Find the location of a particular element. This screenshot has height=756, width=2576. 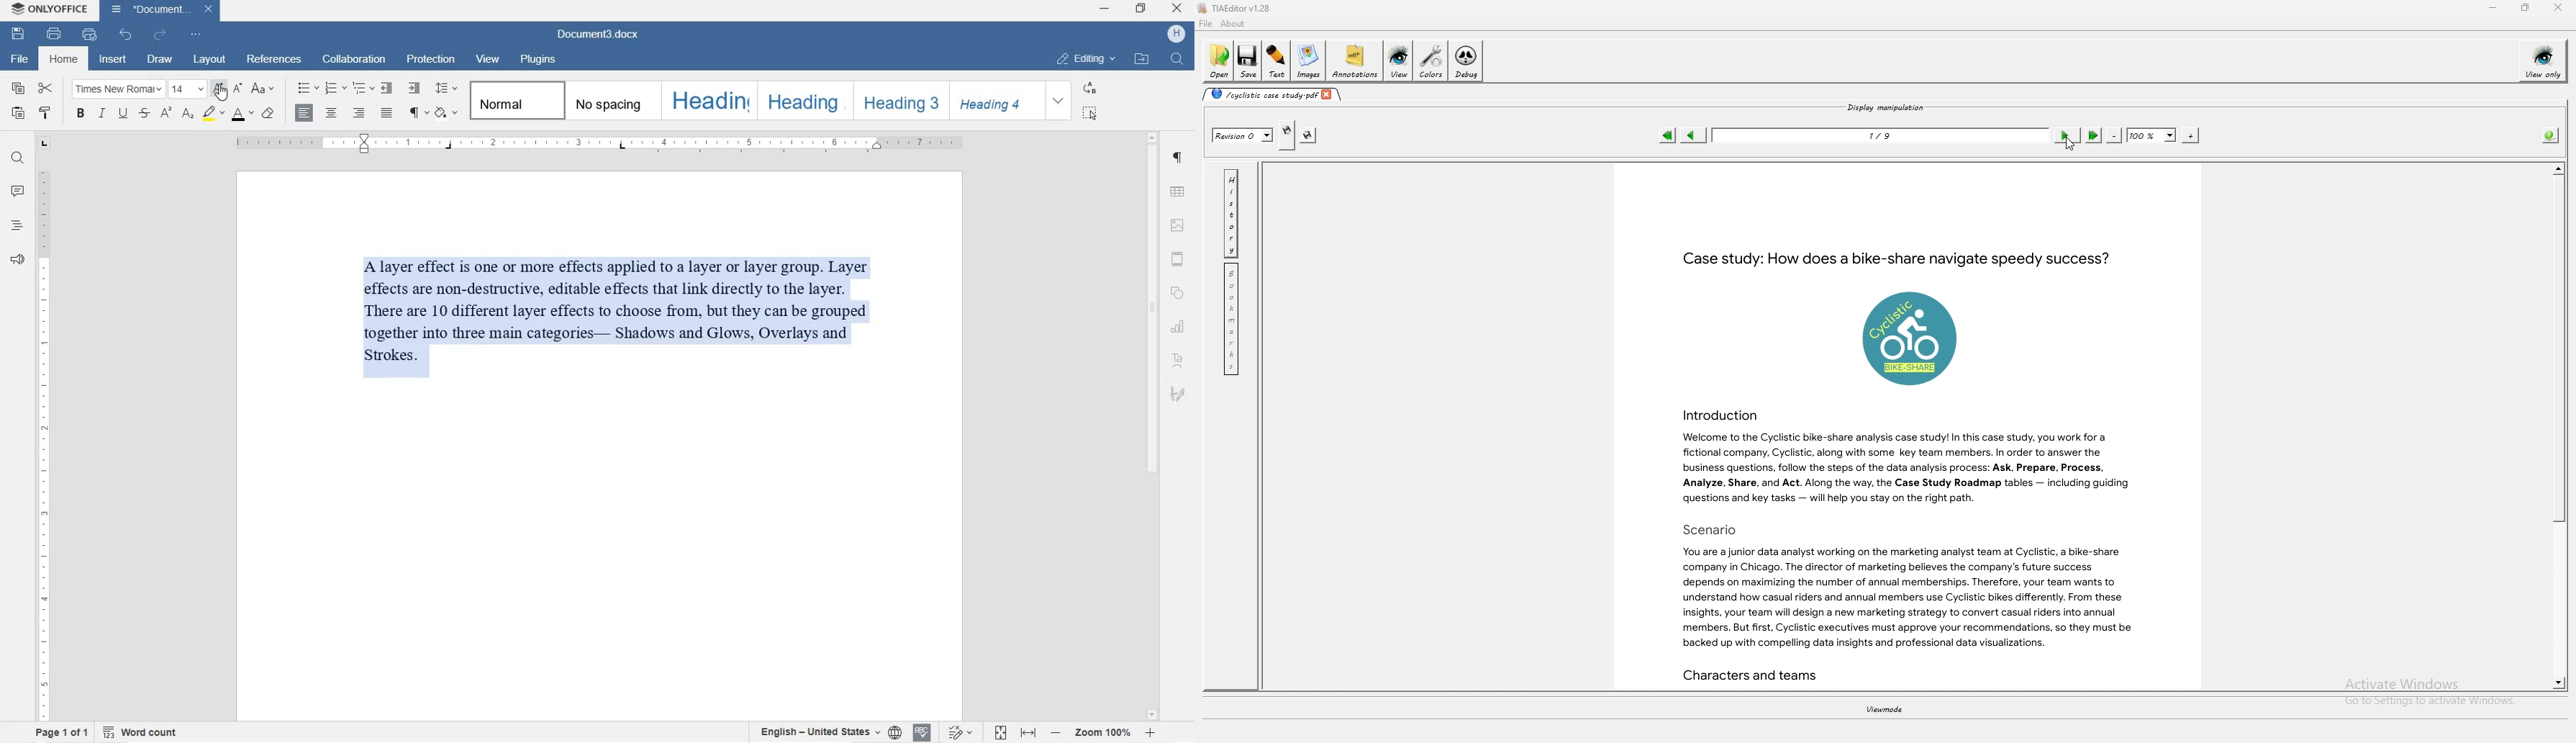

TEXT ART is located at coordinates (1179, 359).